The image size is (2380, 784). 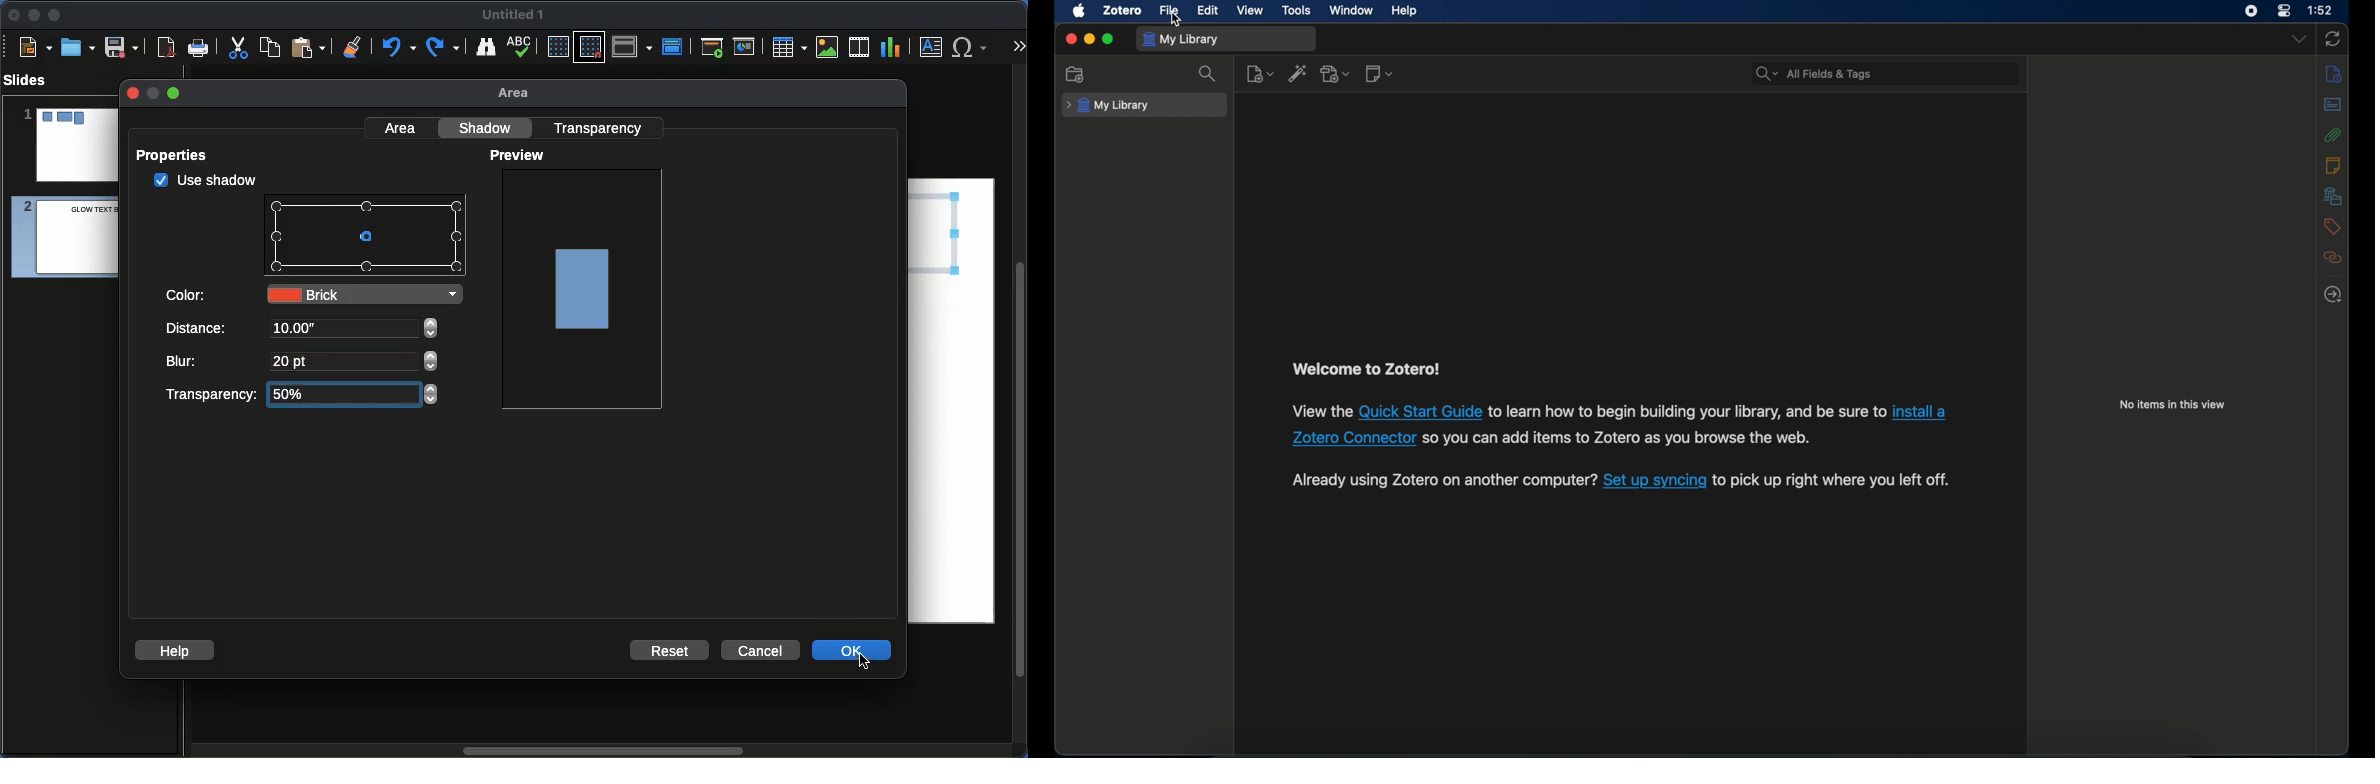 What do you see at coordinates (1352, 10) in the screenshot?
I see `window` at bounding box center [1352, 10].